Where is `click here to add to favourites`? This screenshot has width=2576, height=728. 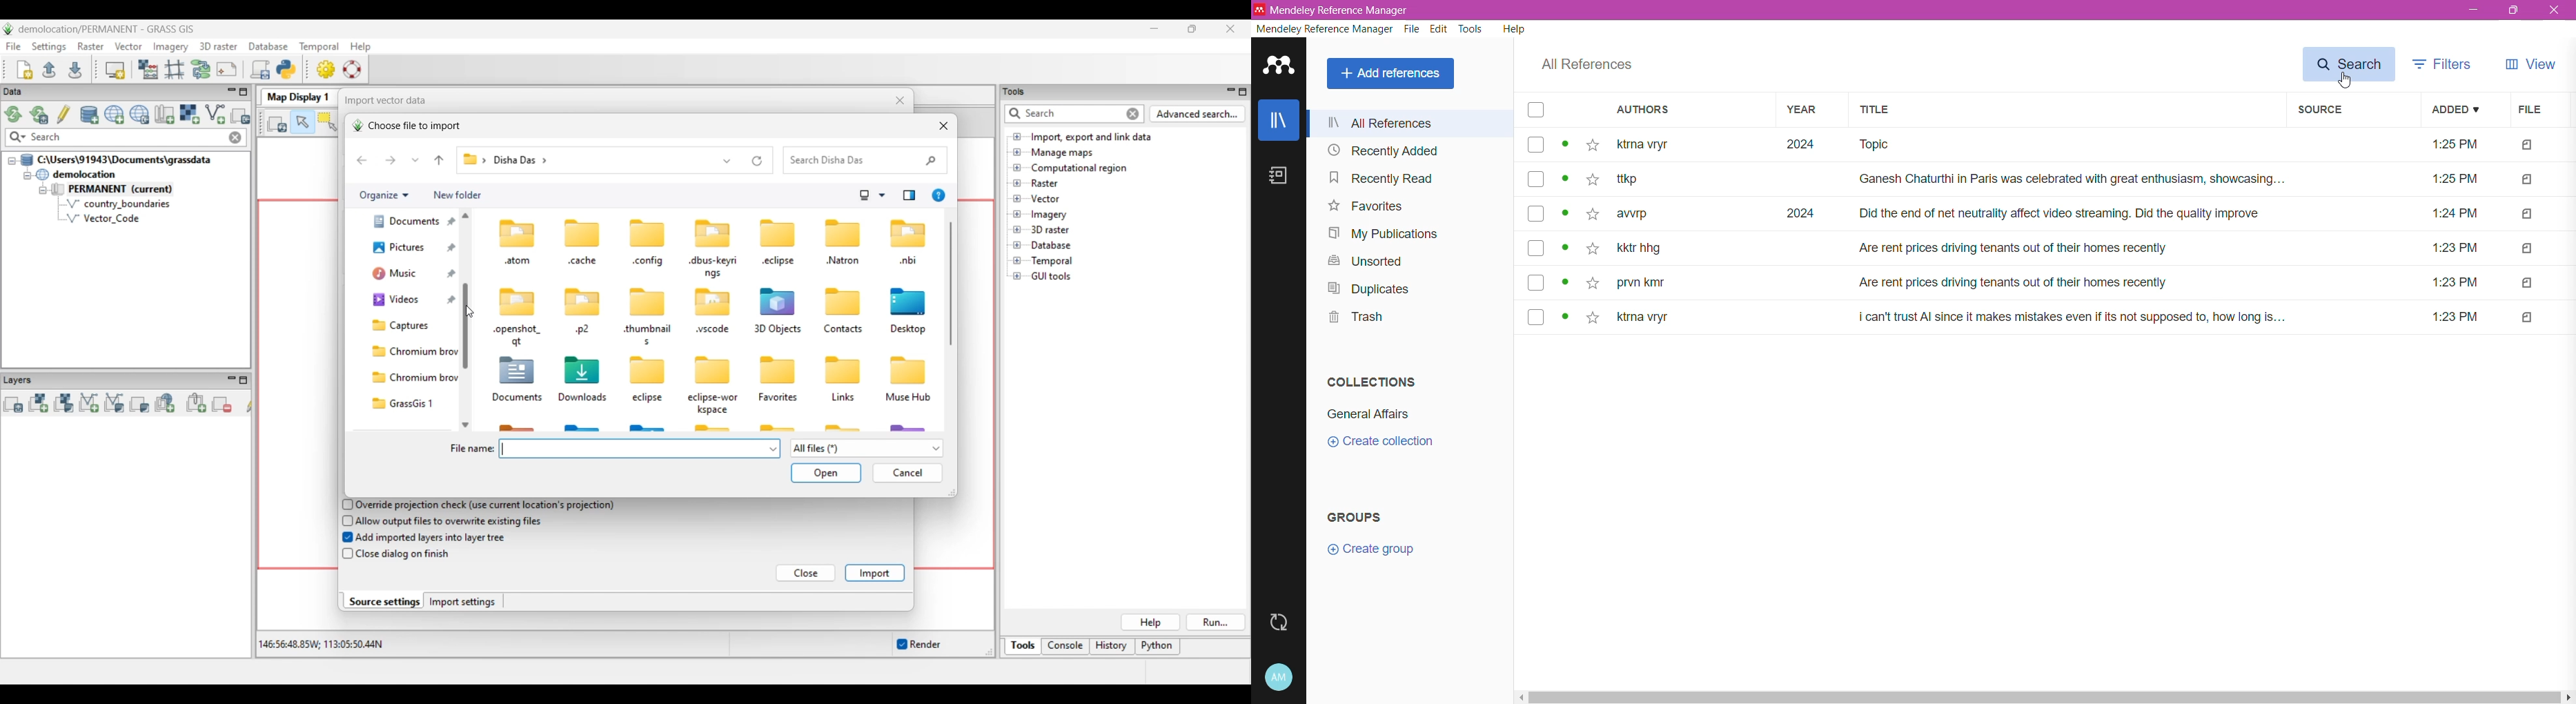 click here to add to favourites is located at coordinates (1591, 251).